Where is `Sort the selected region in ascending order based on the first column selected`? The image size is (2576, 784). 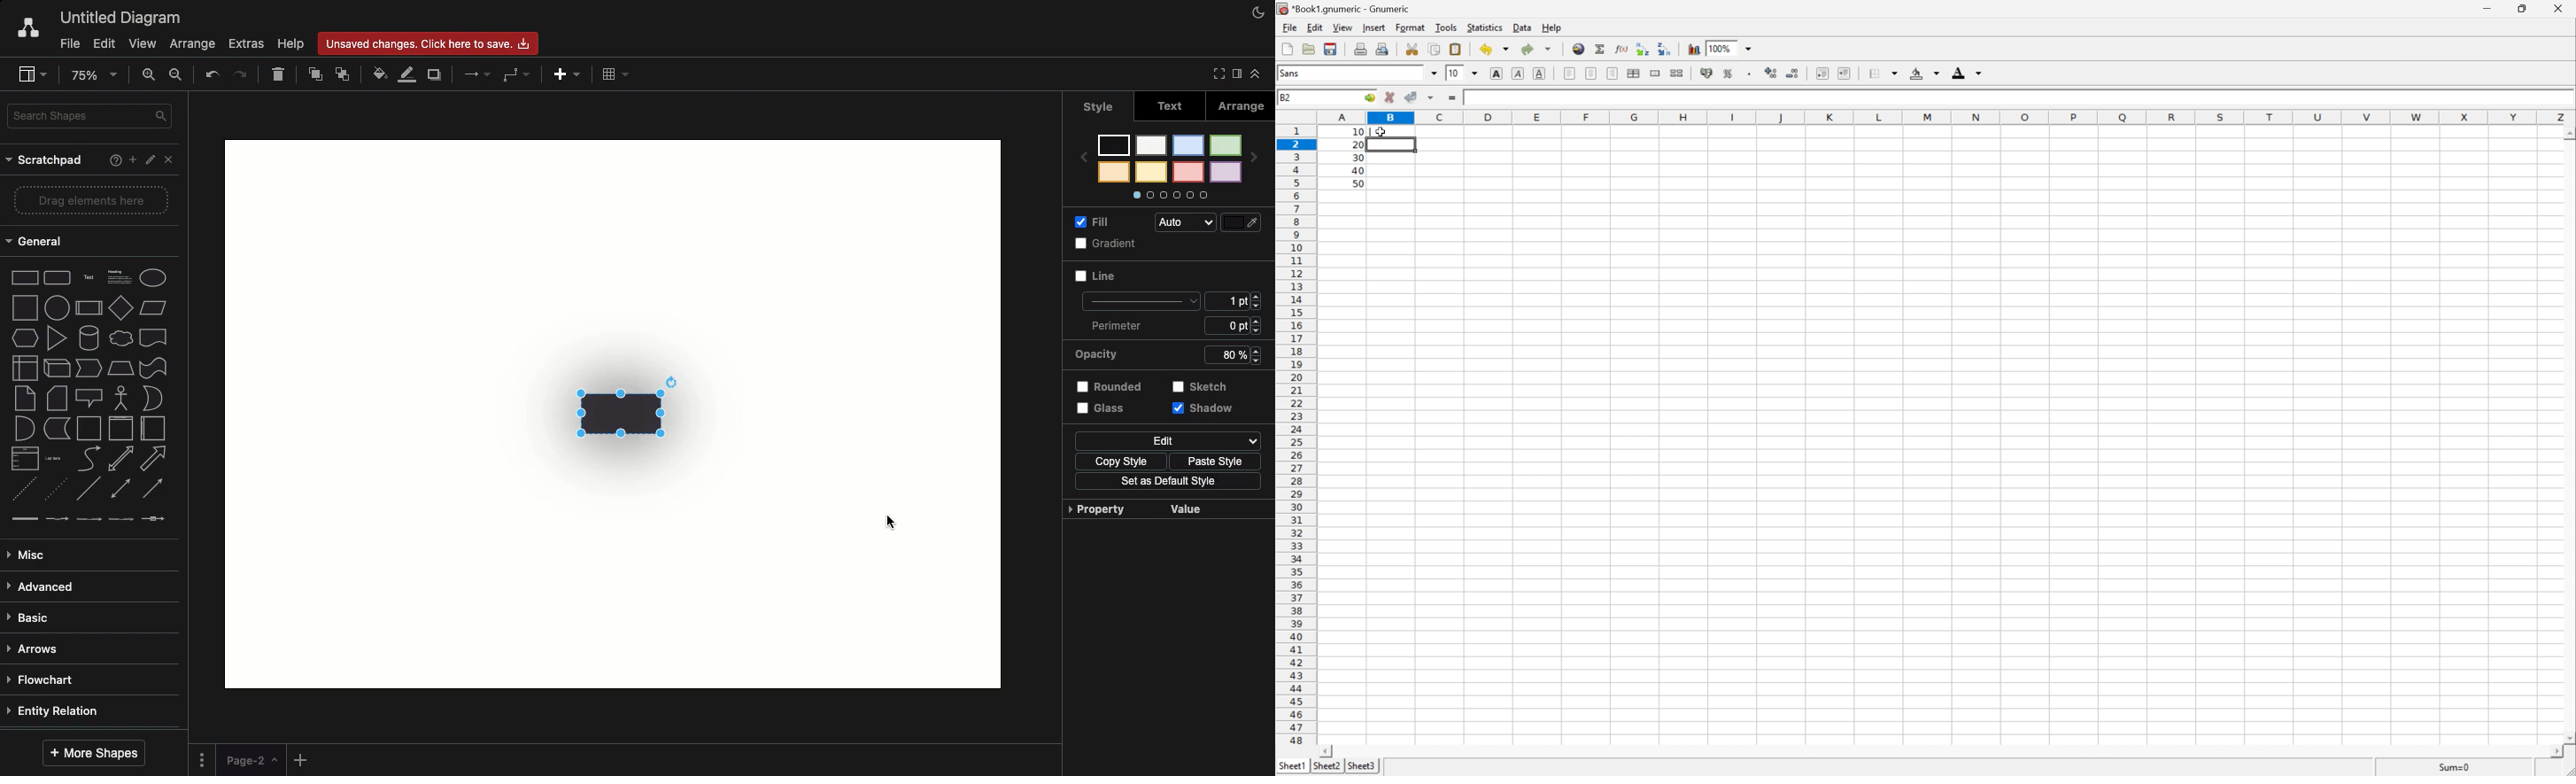
Sort the selected region in ascending order based on the first column selected is located at coordinates (1643, 48).